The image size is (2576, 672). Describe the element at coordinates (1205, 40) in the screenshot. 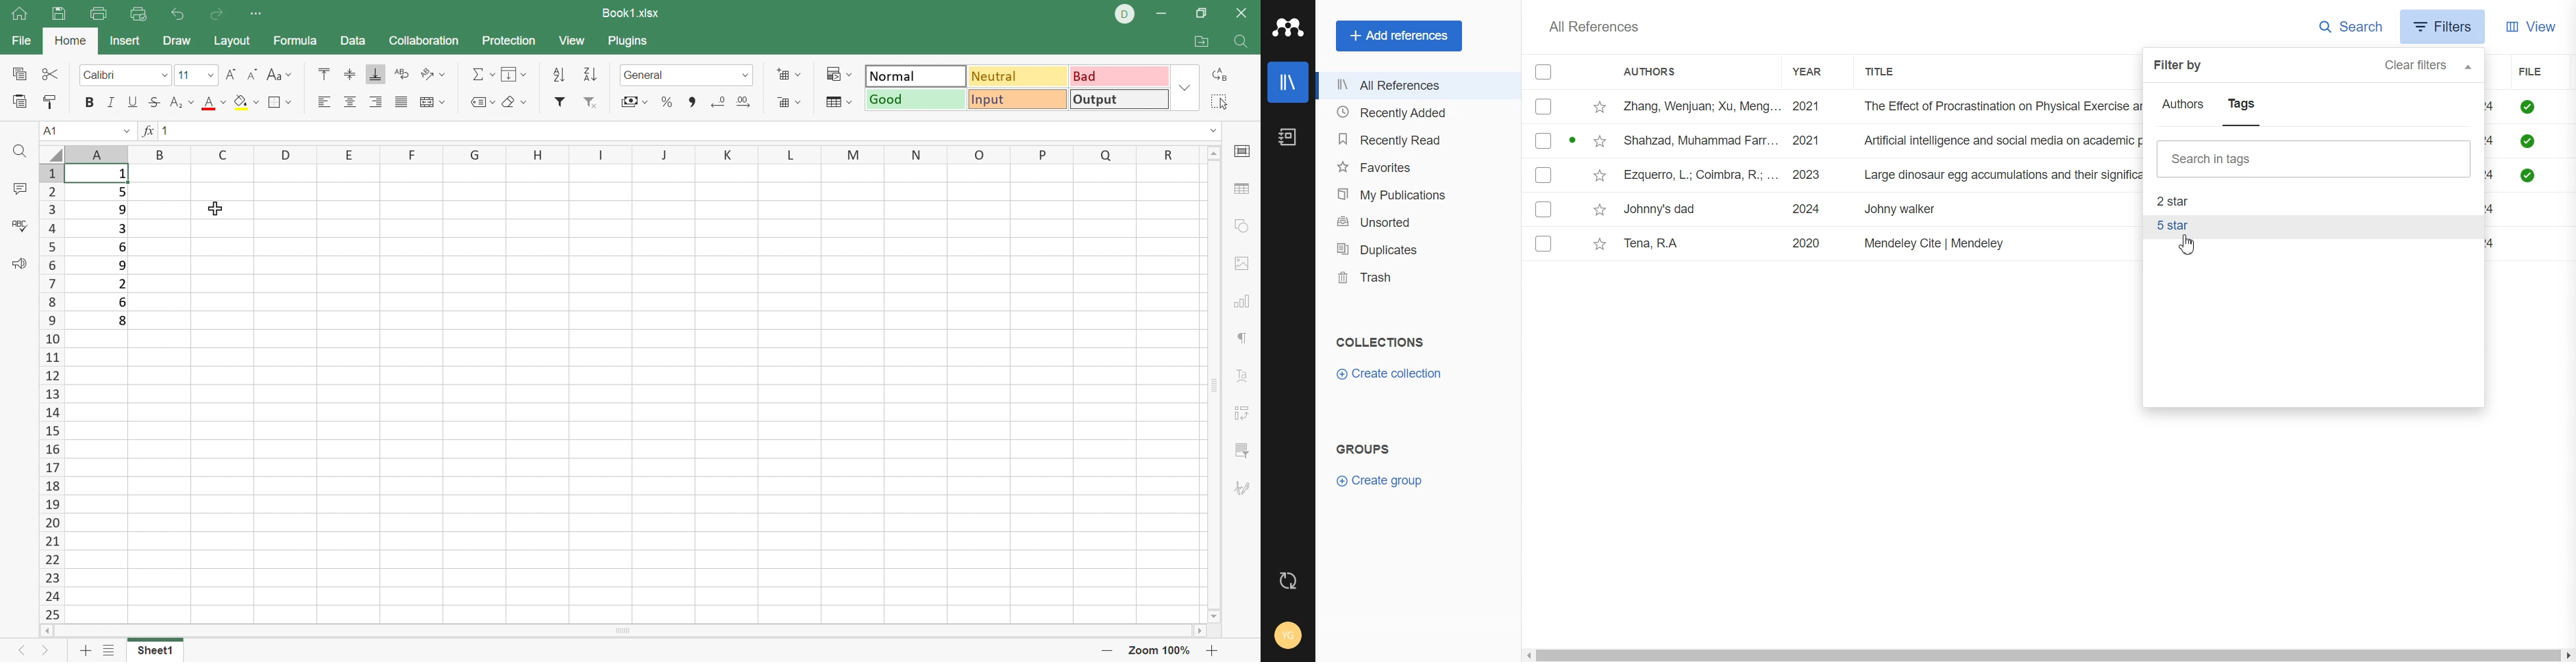

I see `Open file location` at that location.